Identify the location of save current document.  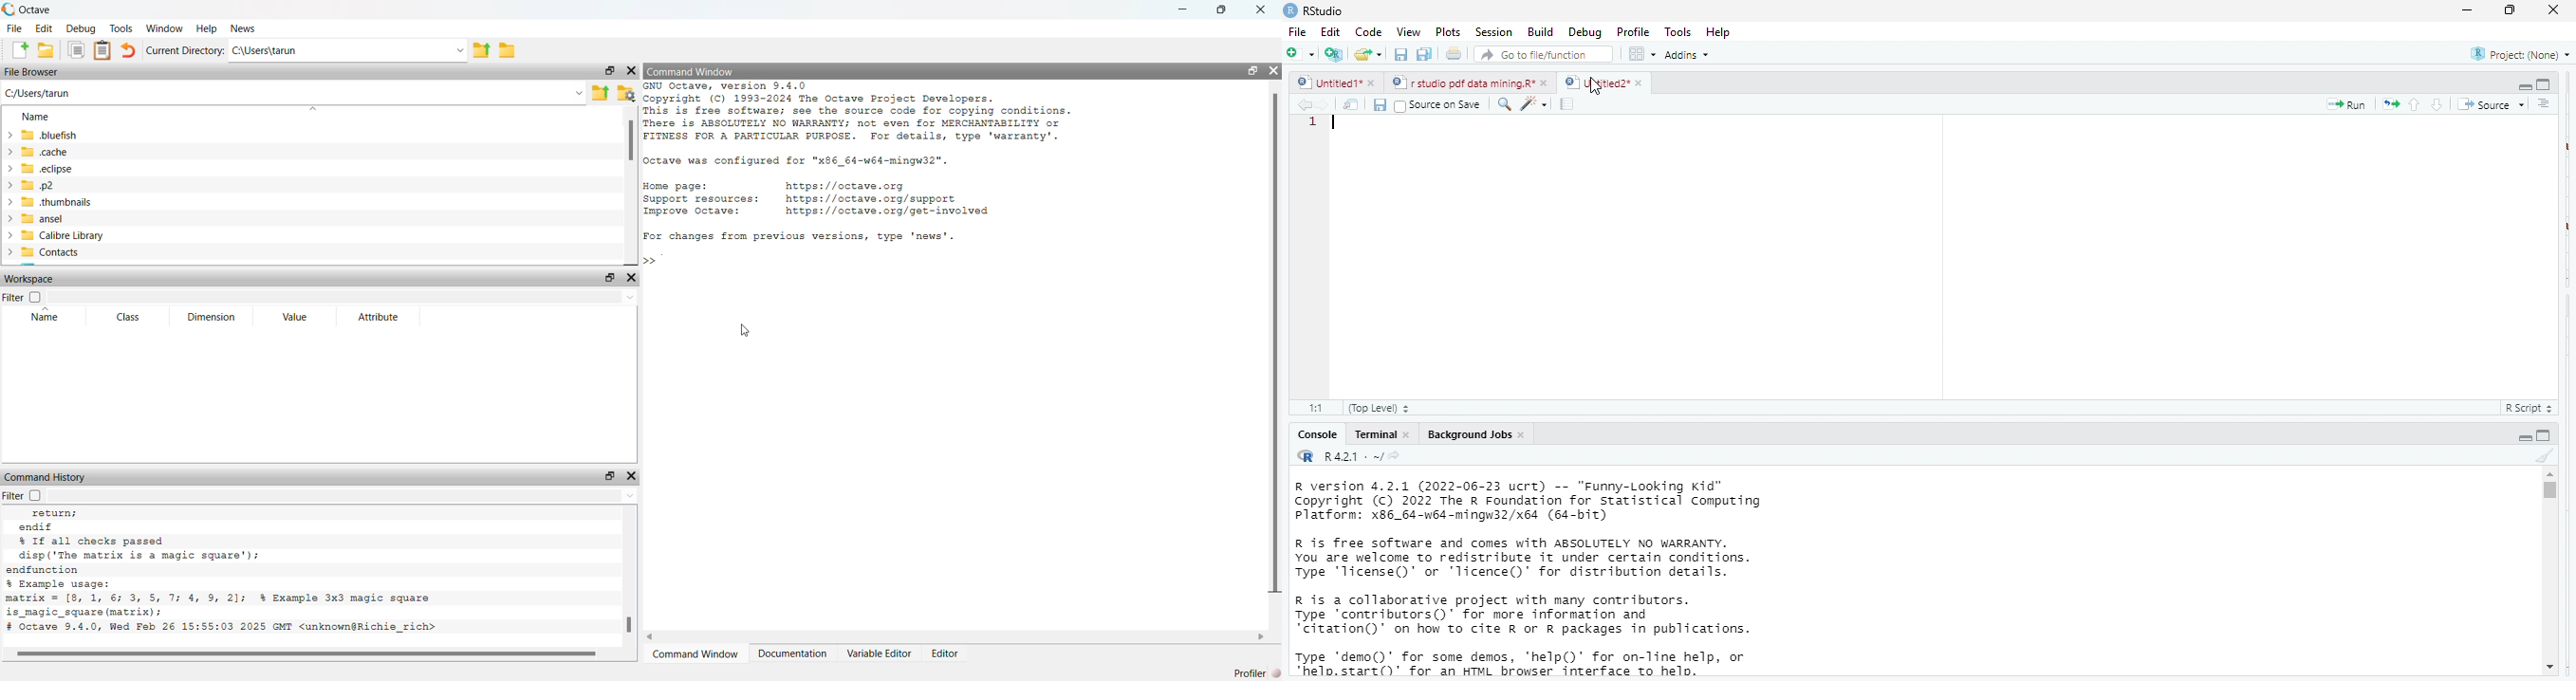
(1401, 55).